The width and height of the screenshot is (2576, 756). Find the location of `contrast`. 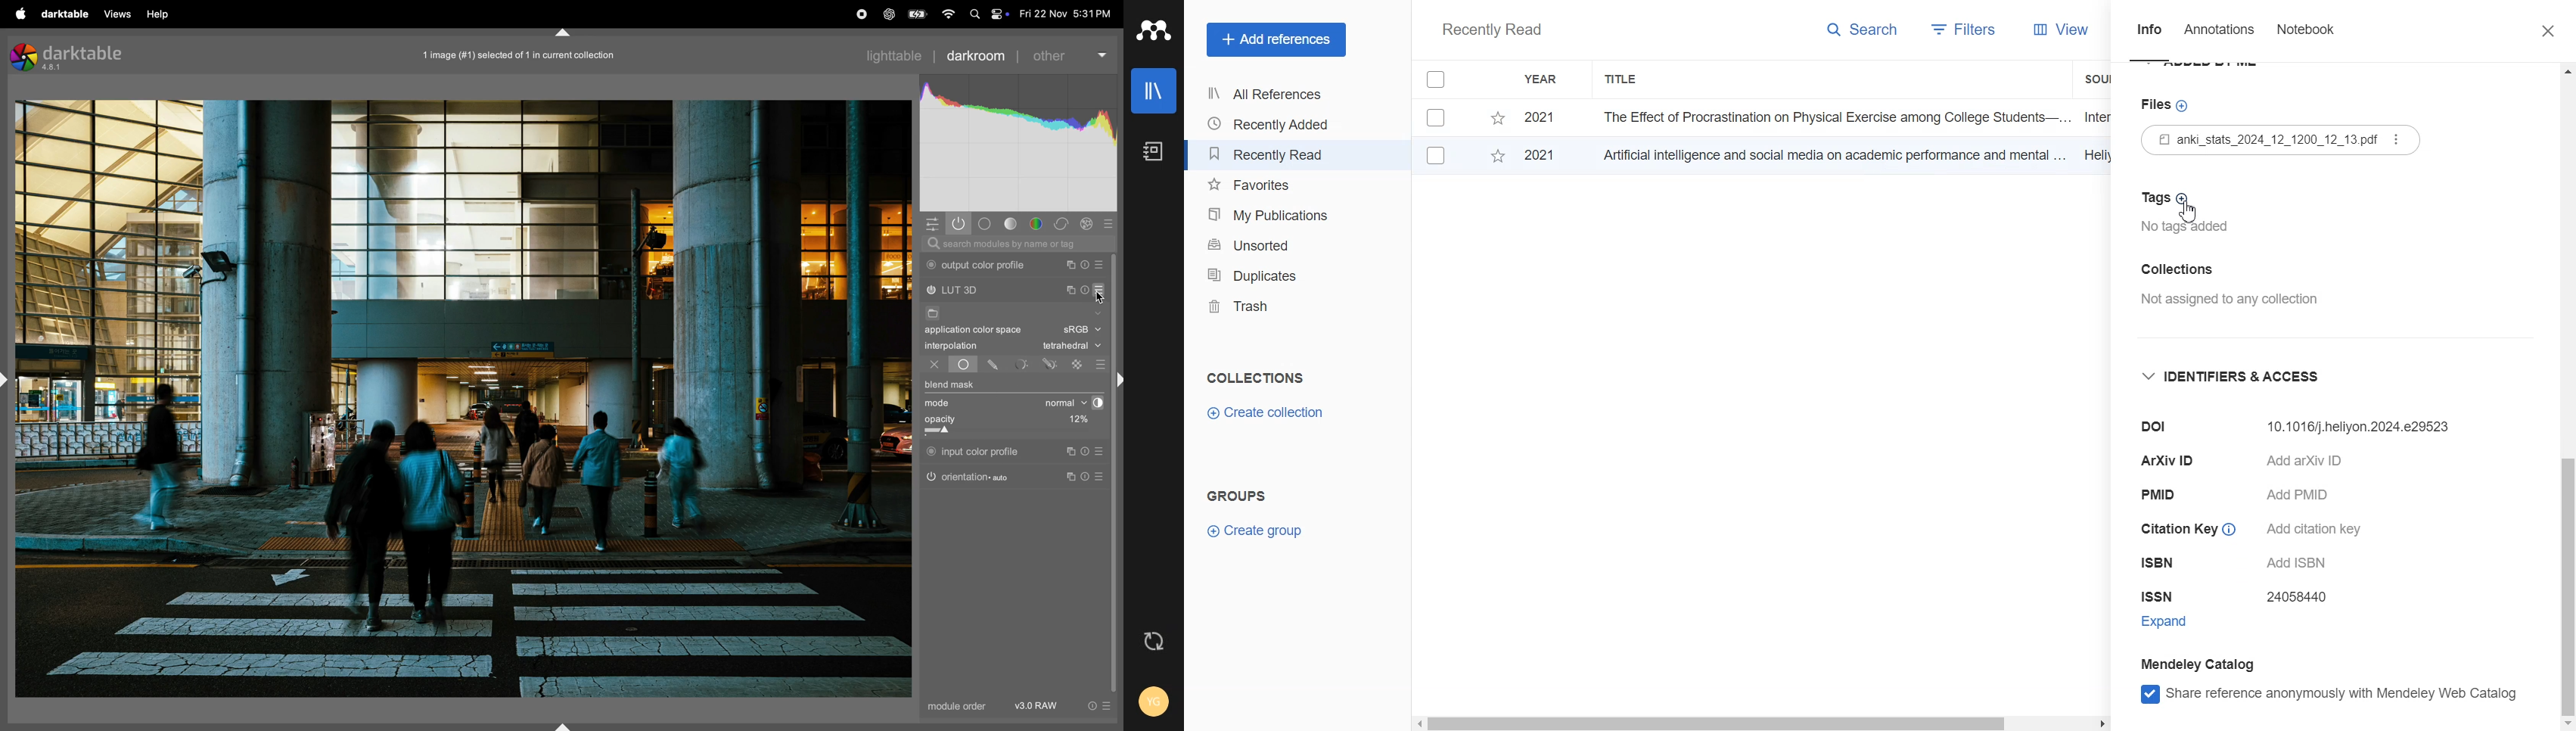

contrast is located at coordinates (1095, 403).